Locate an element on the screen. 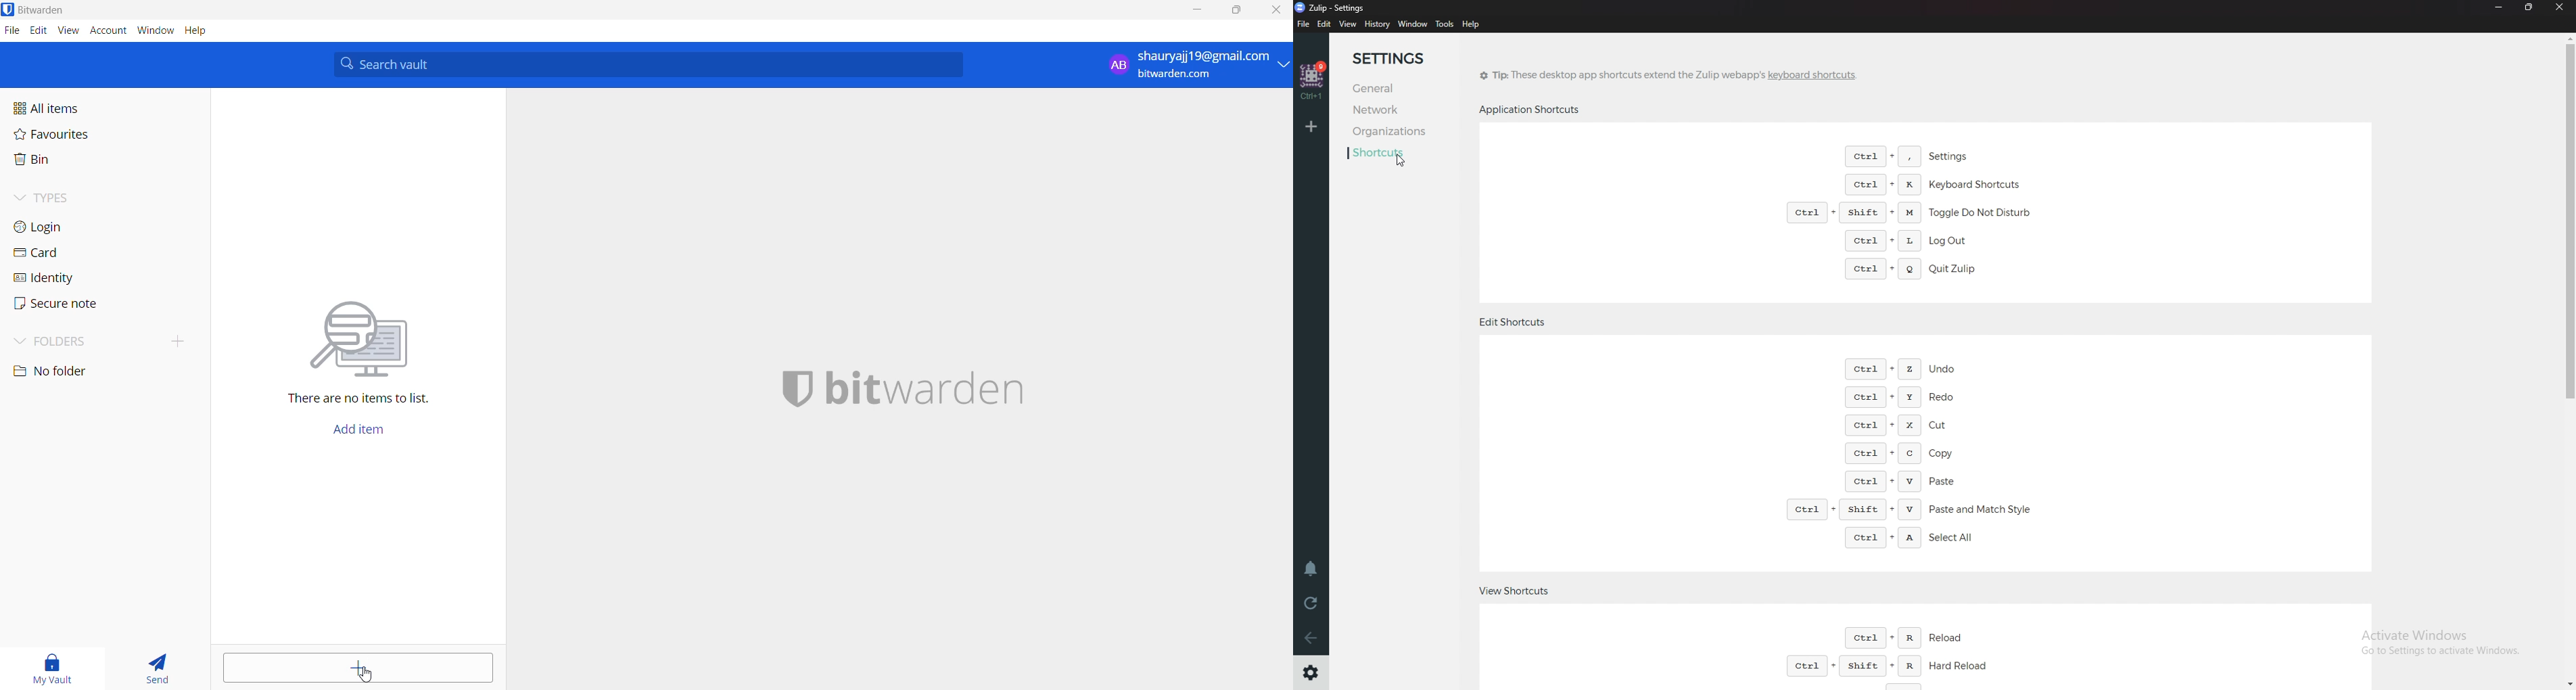  Paste is located at coordinates (1904, 481).